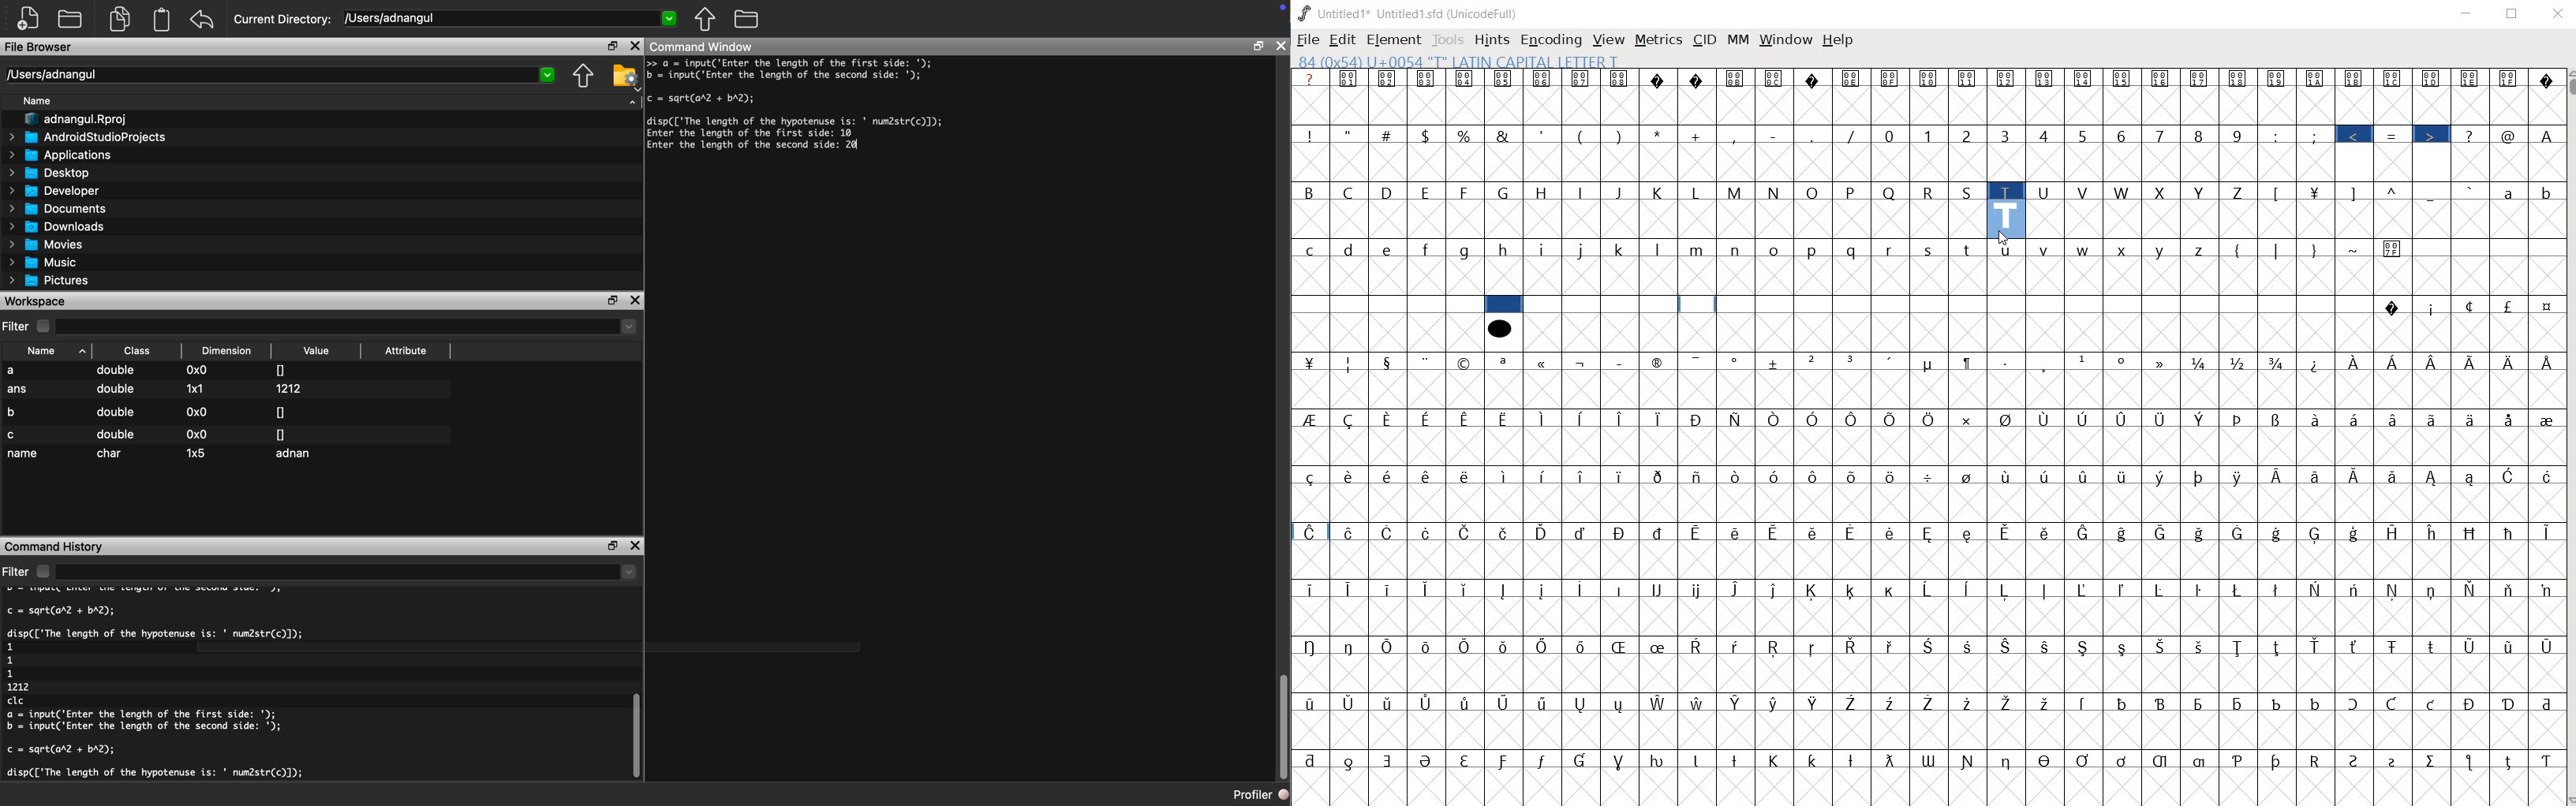 The image size is (2576, 812). What do you see at coordinates (2316, 533) in the screenshot?
I see `Symbol` at bounding box center [2316, 533].